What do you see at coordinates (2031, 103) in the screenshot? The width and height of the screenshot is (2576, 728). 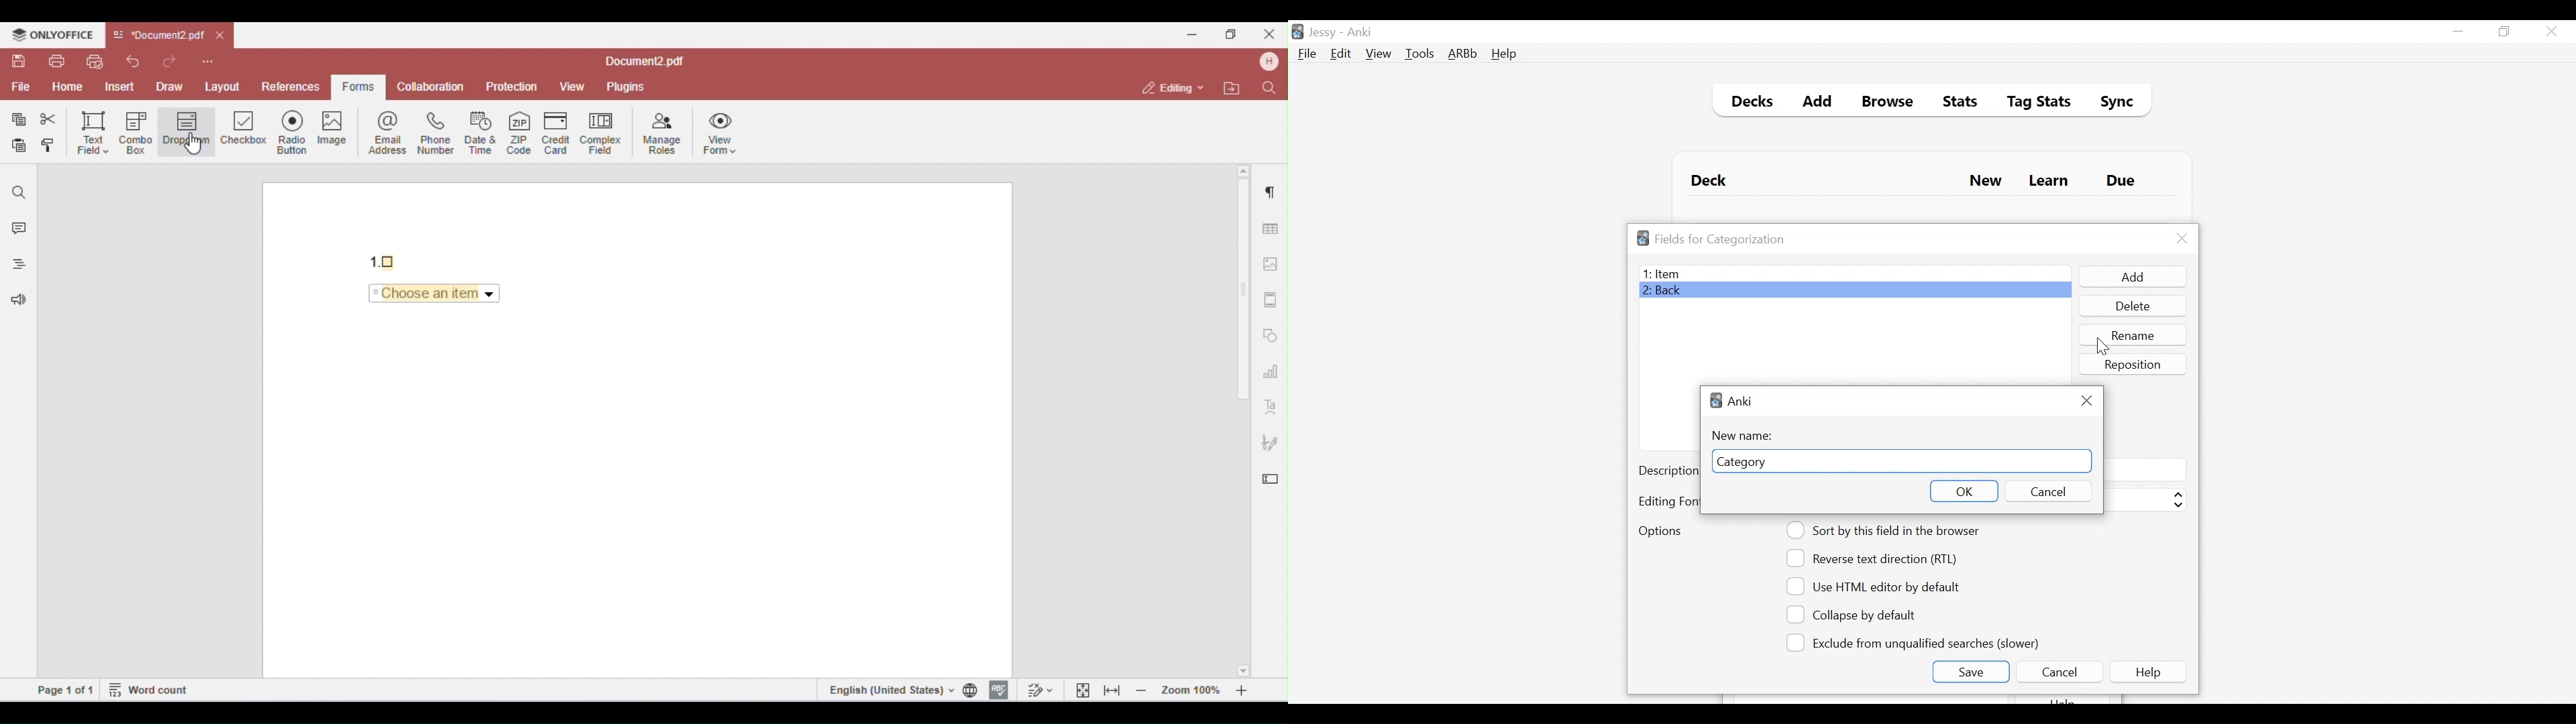 I see `Tag Stats` at bounding box center [2031, 103].